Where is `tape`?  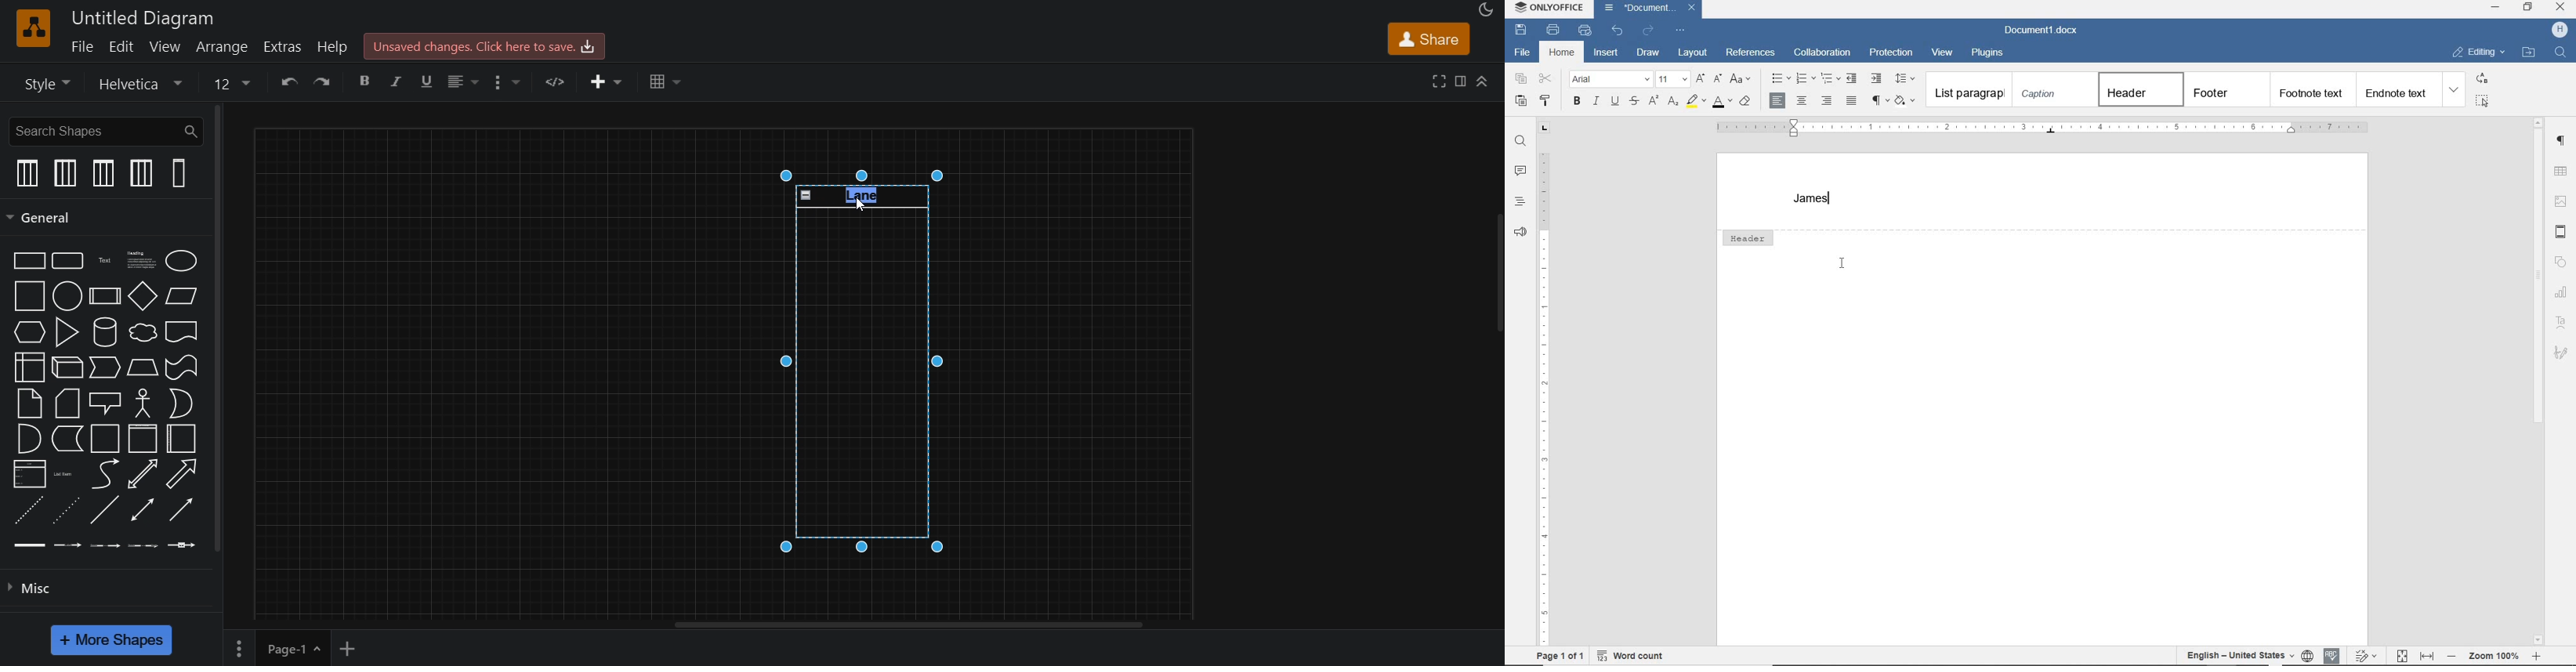 tape is located at coordinates (182, 369).